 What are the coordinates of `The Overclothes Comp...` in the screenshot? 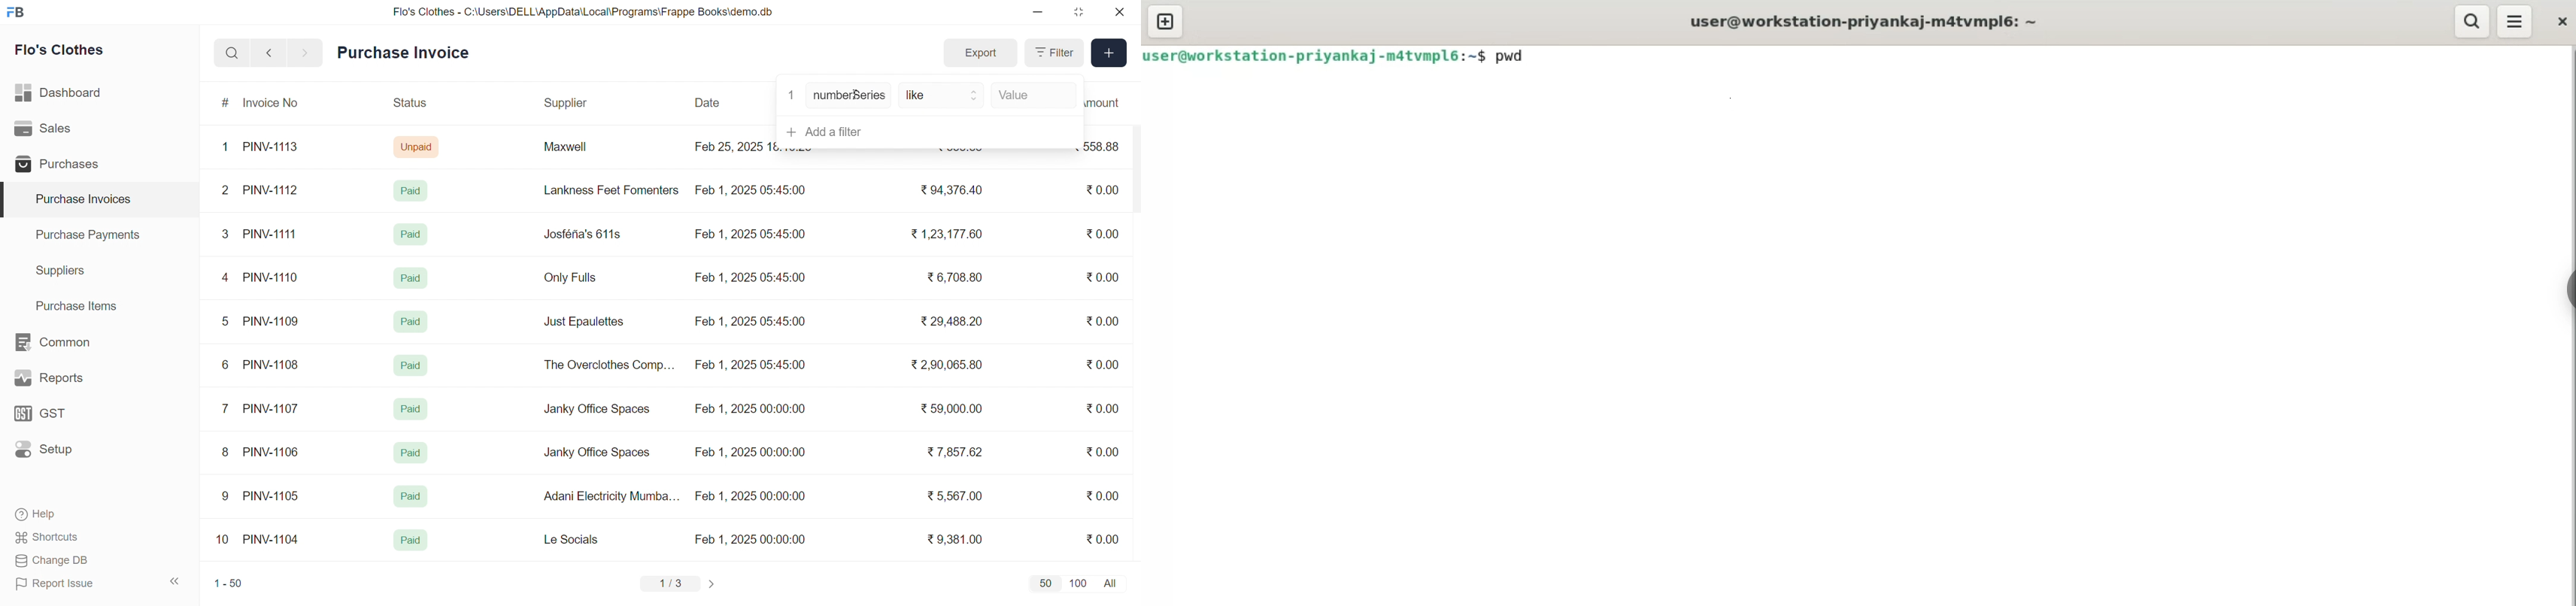 It's located at (607, 364).